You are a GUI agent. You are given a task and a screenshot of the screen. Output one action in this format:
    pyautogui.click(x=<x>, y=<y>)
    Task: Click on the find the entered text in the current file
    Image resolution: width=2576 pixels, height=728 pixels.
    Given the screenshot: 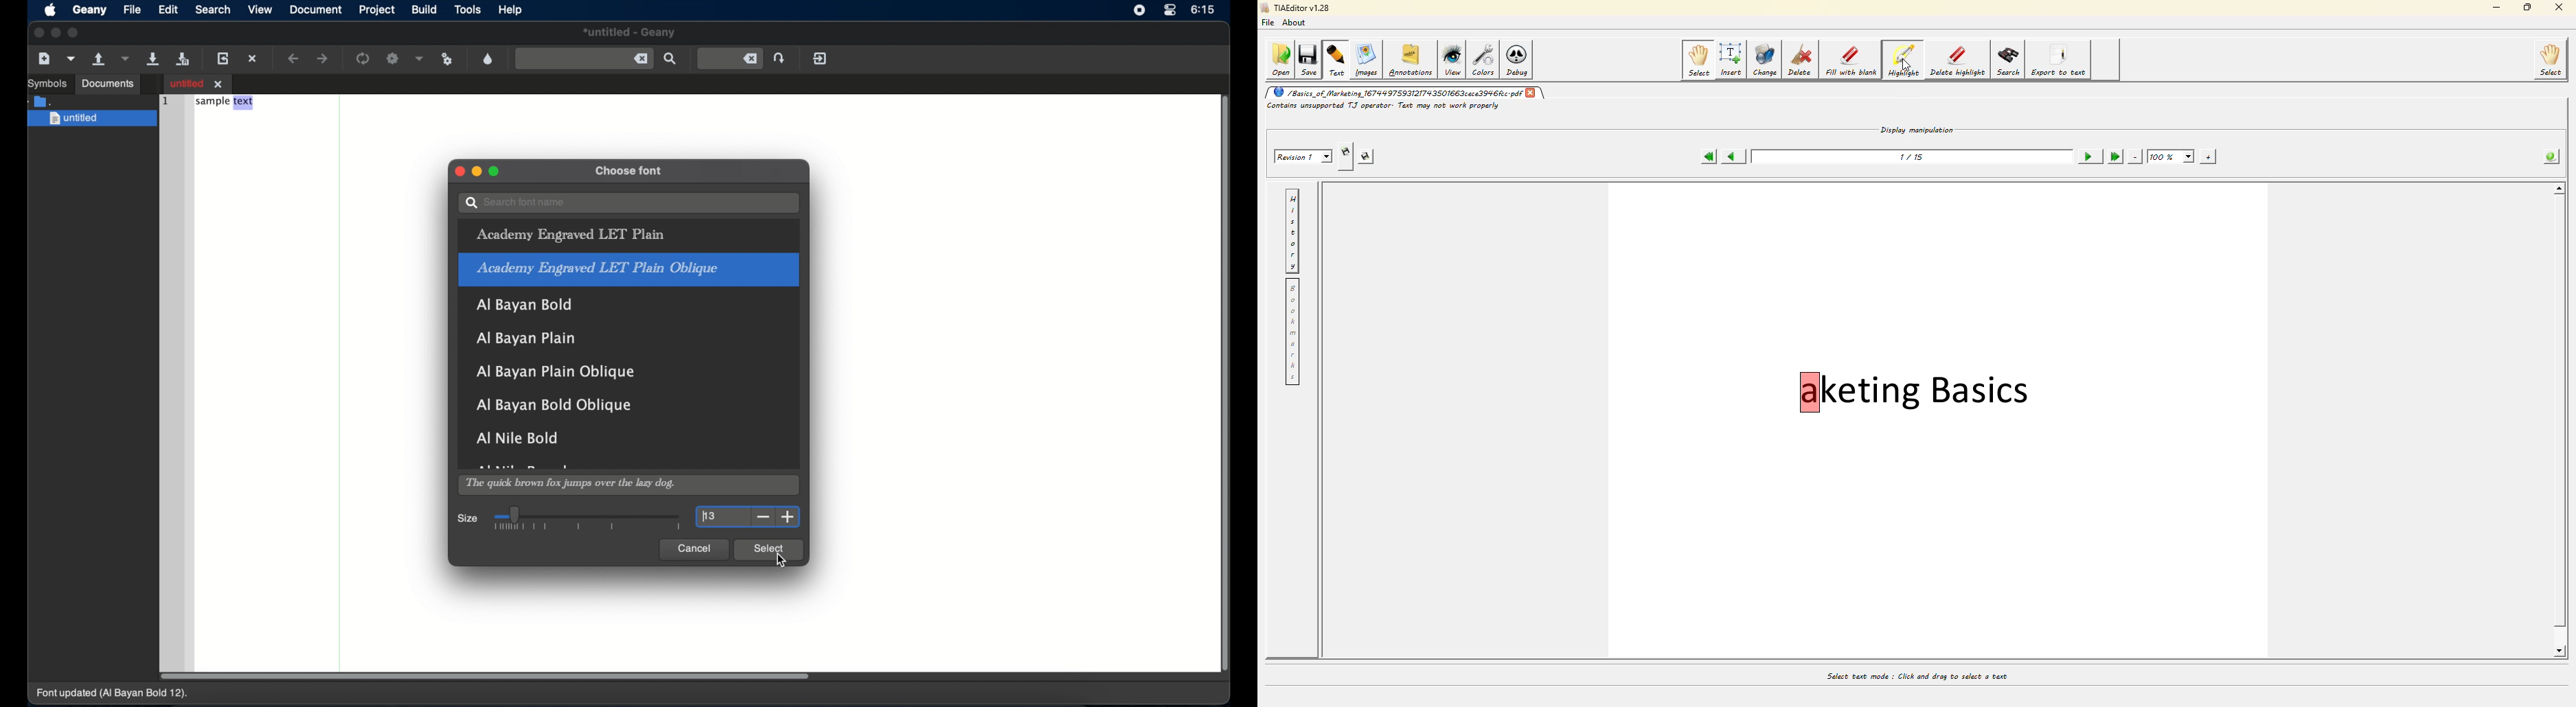 What is the action you would take?
    pyautogui.click(x=671, y=59)
    